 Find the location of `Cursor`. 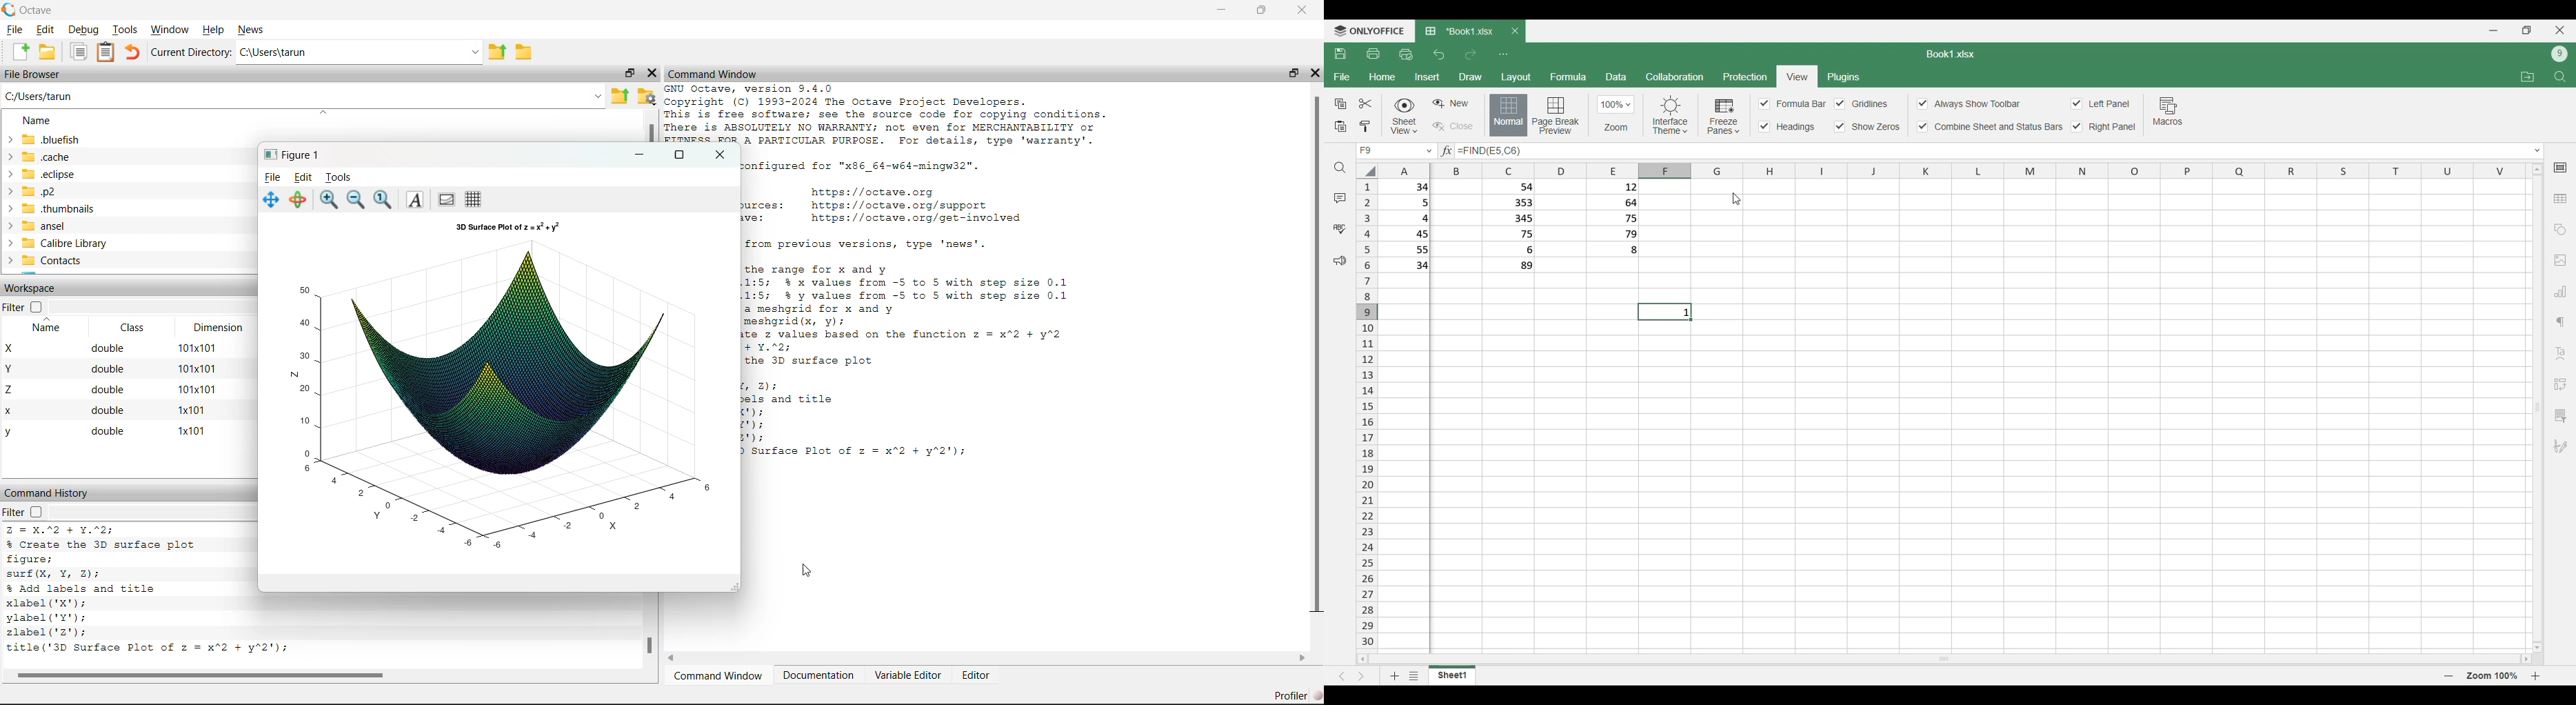

Cursor is located at coordinates (1738, 200).